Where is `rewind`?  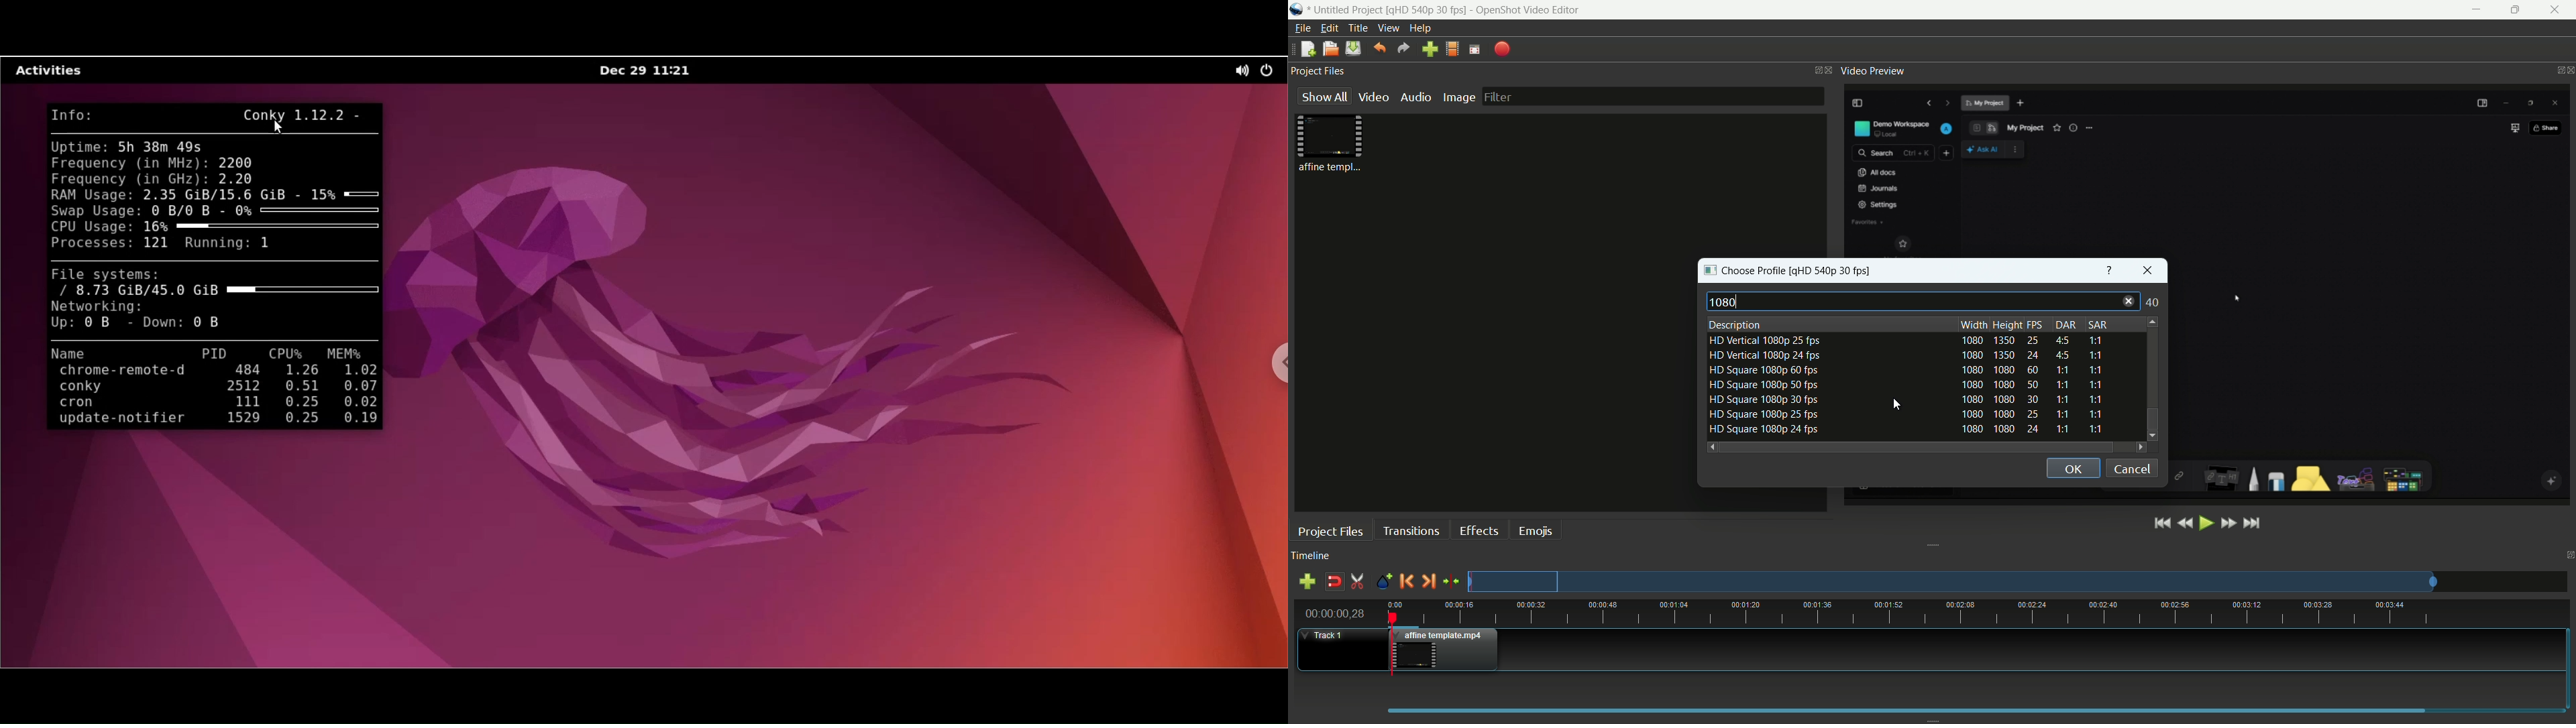
rewind is located at coordinates (2185, 524).